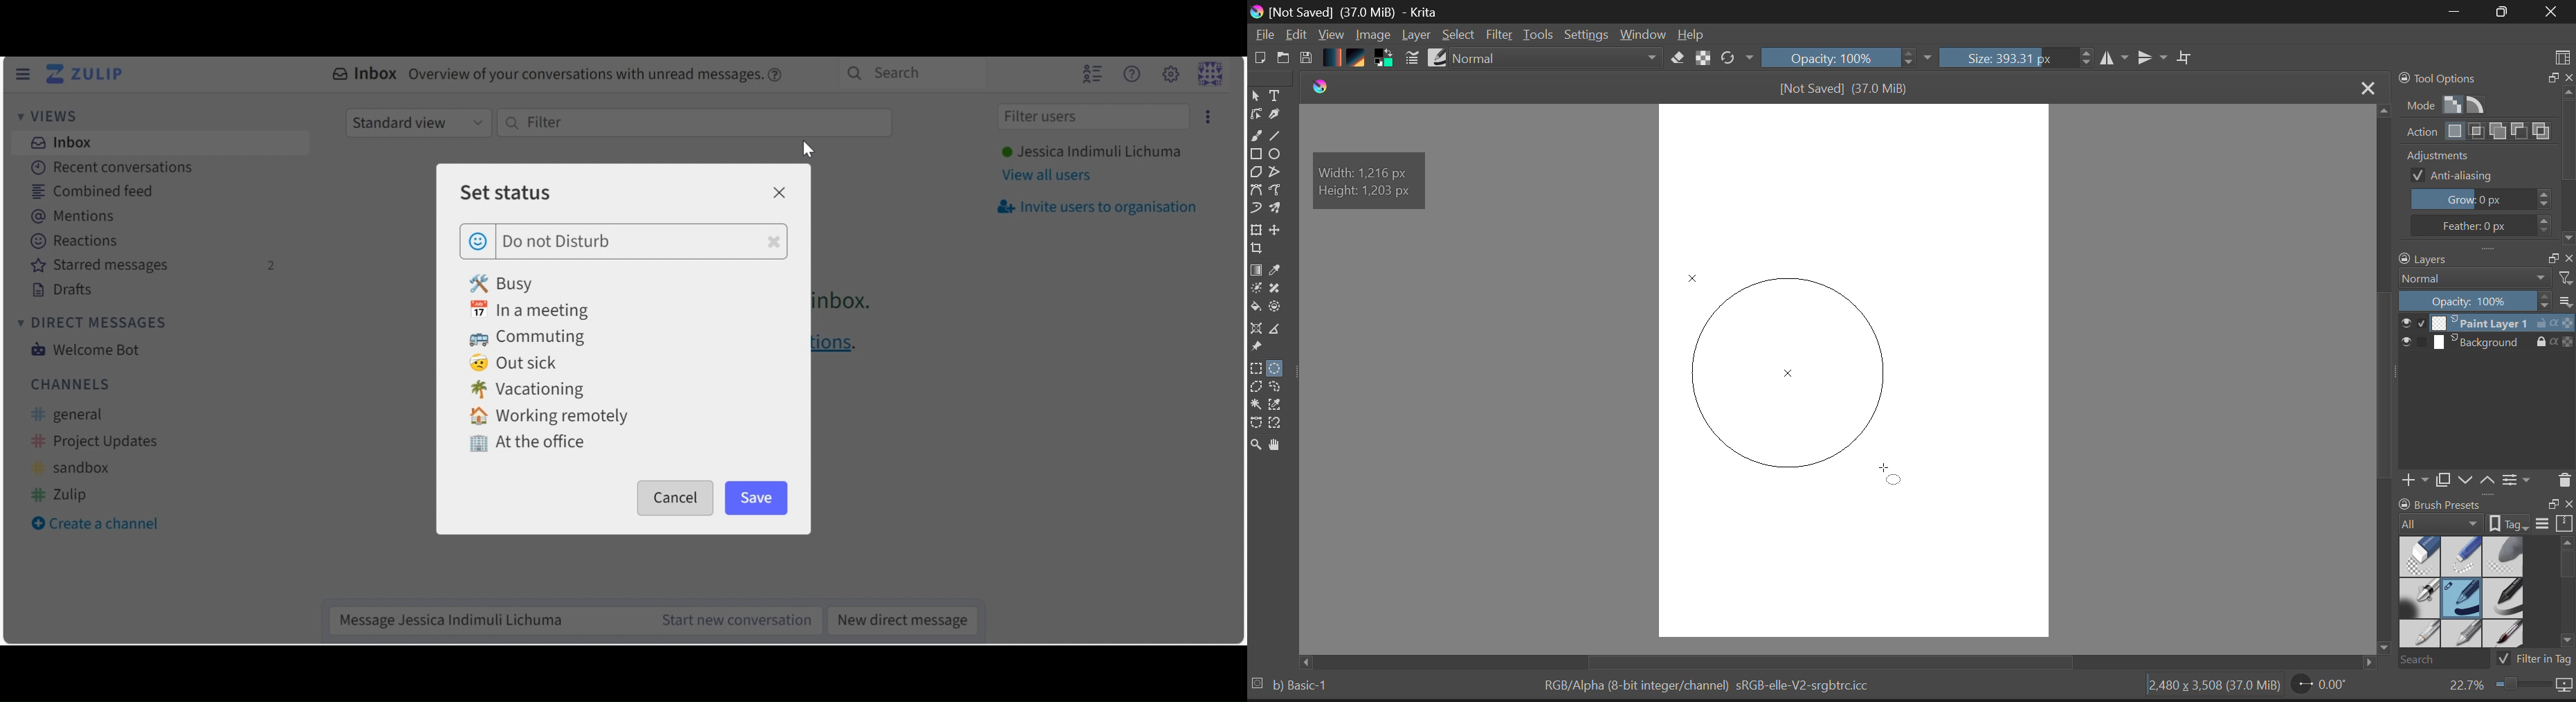  Describe the element at coordinates (2320, 687) in the screenshot. I see `Page Rotation` at that location.